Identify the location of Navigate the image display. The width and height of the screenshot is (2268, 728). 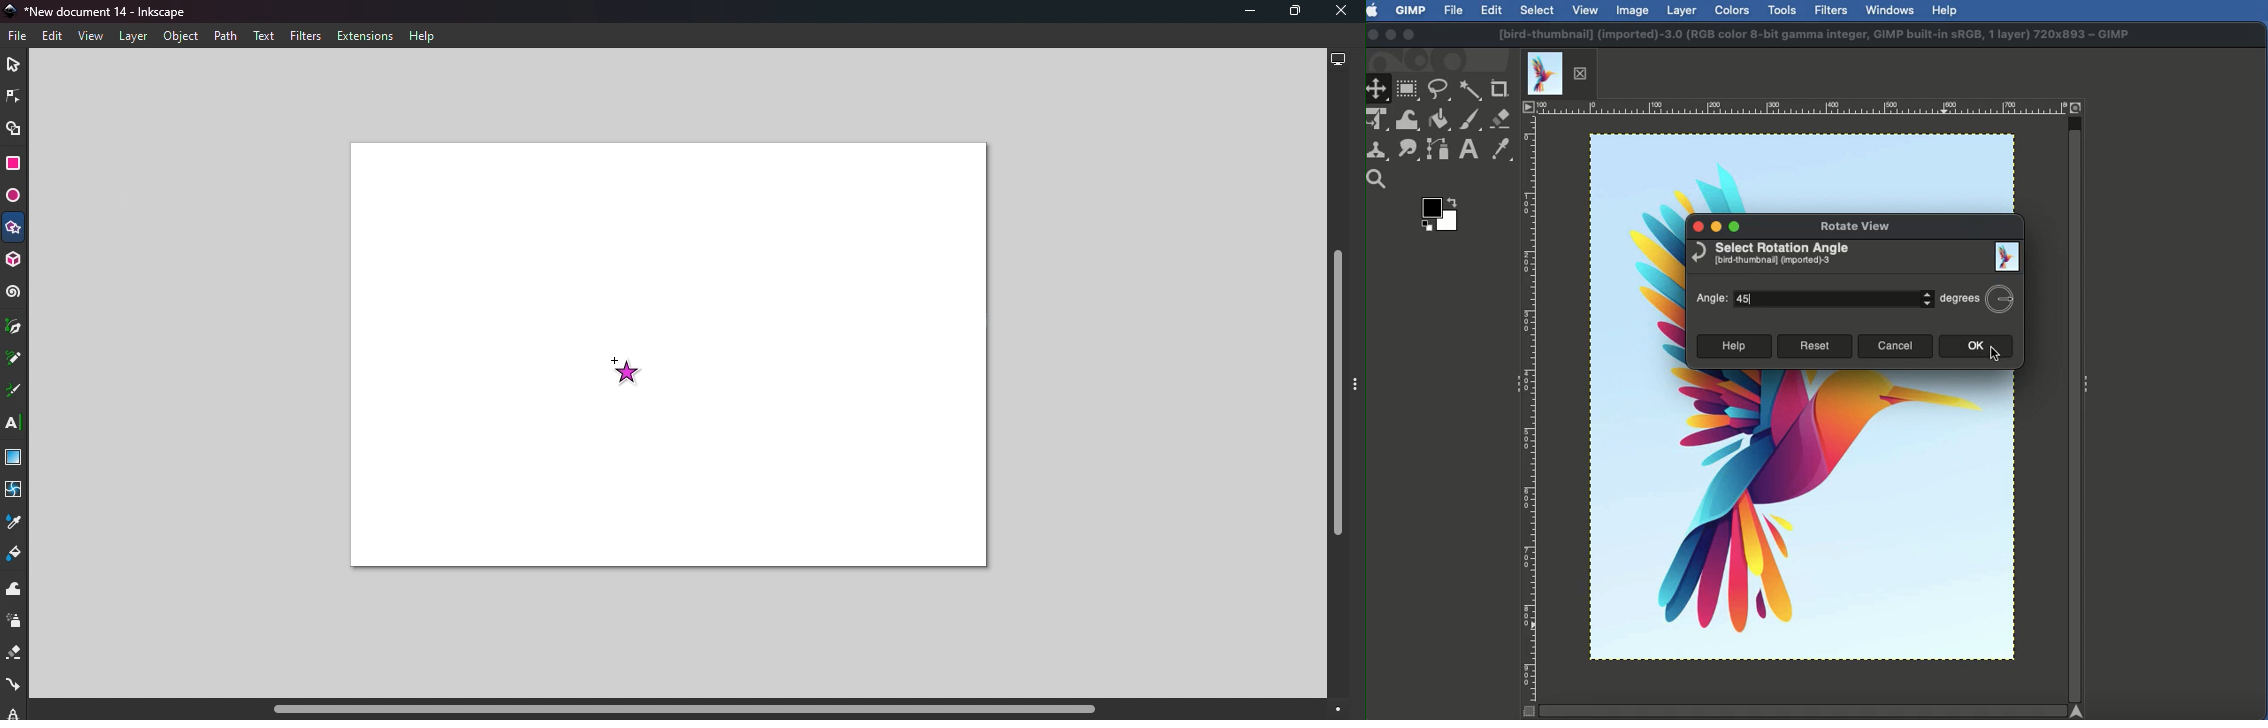
(2082, 711).